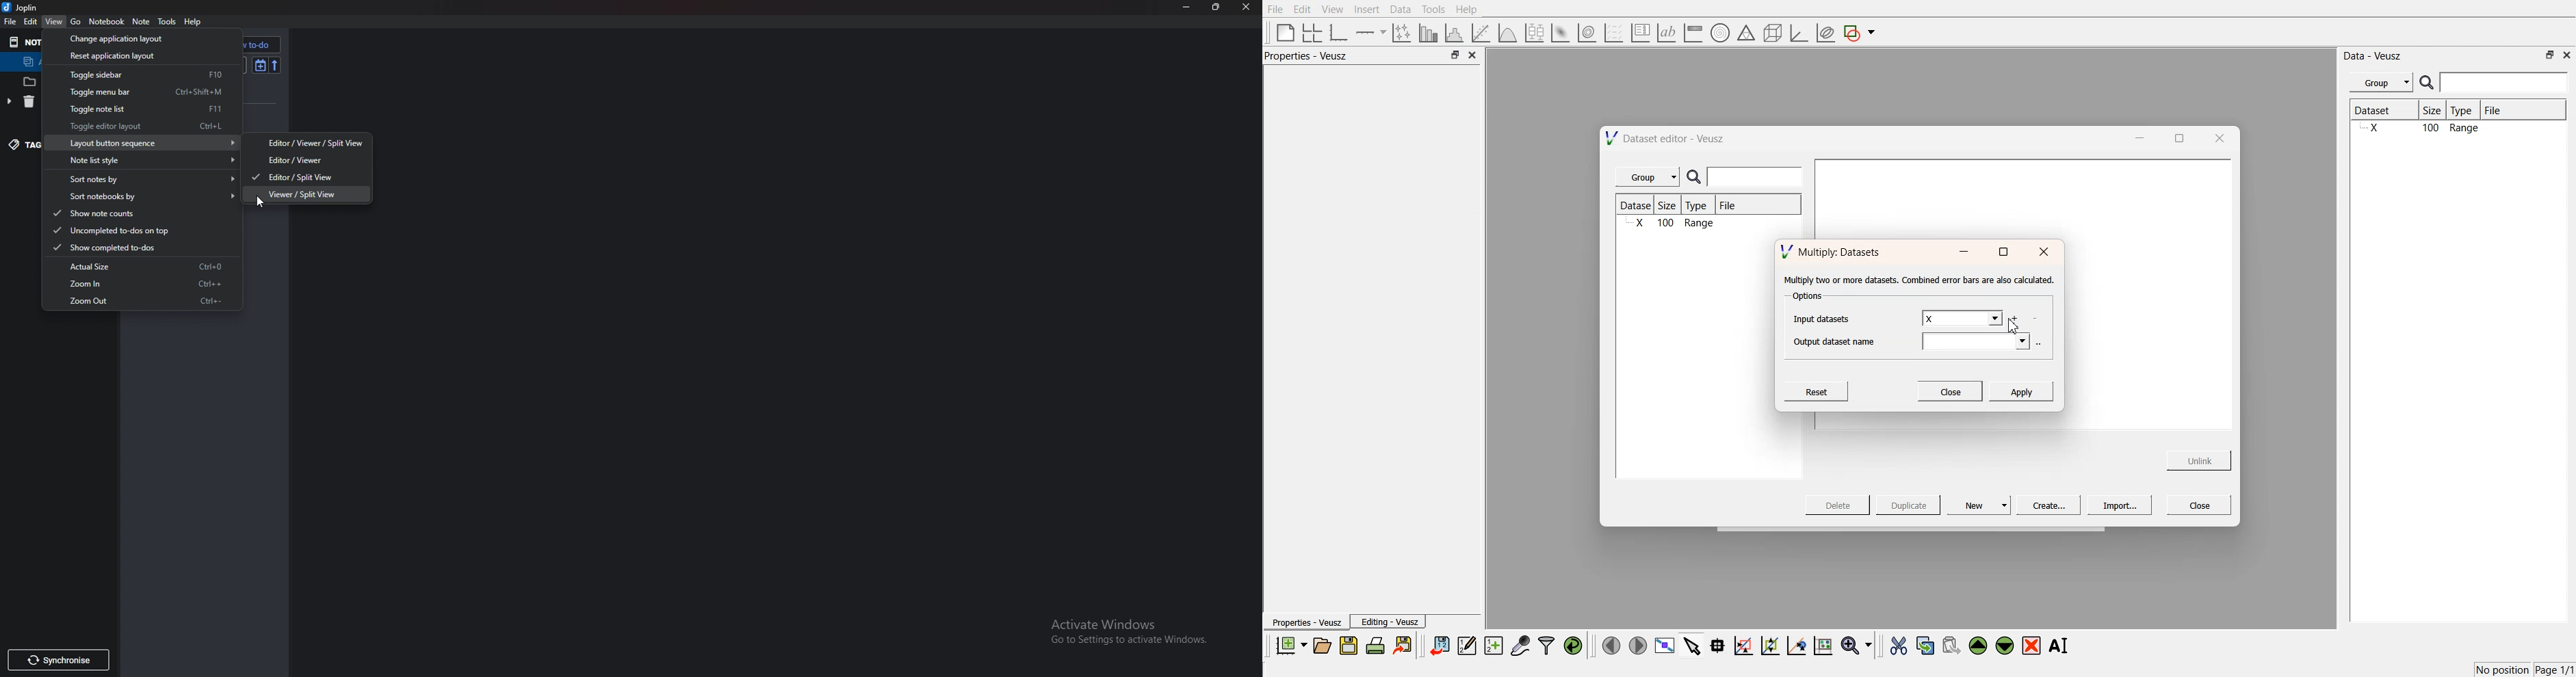 The height and width of the screenshot is (700, 2576). Describe the element at coordinates (1310, 32) in the screenshot. I see `arrange graphs` at that location.